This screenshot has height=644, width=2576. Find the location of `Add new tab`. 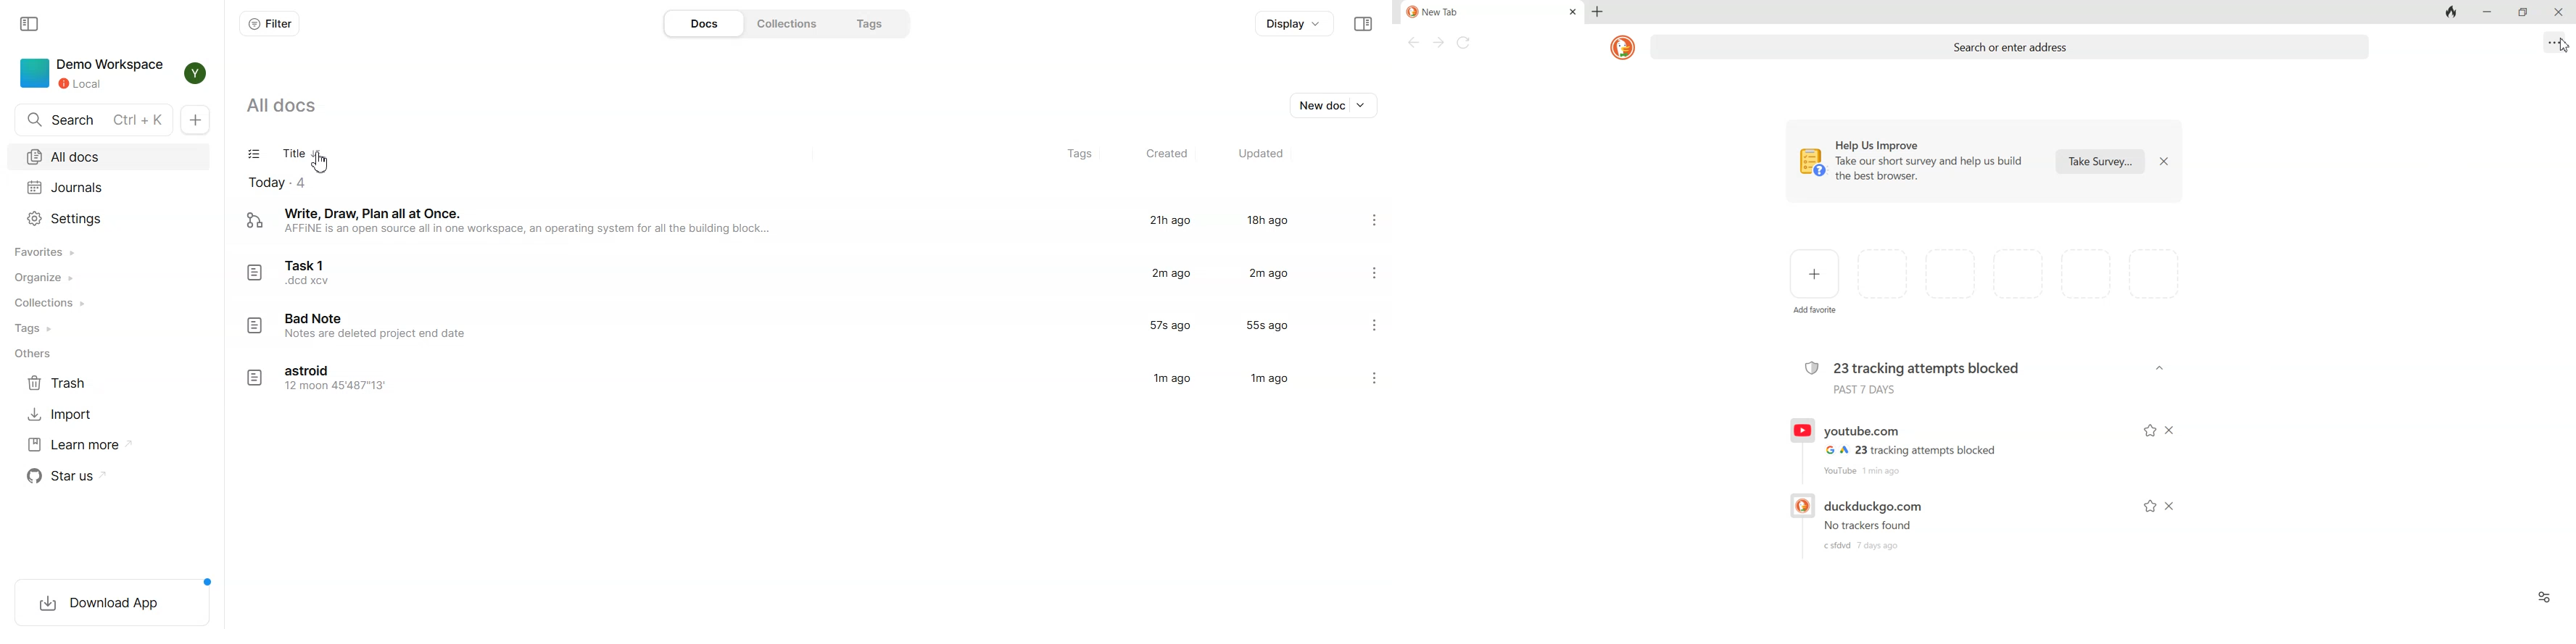

Add new tab is located at coordinates (1597, 12).